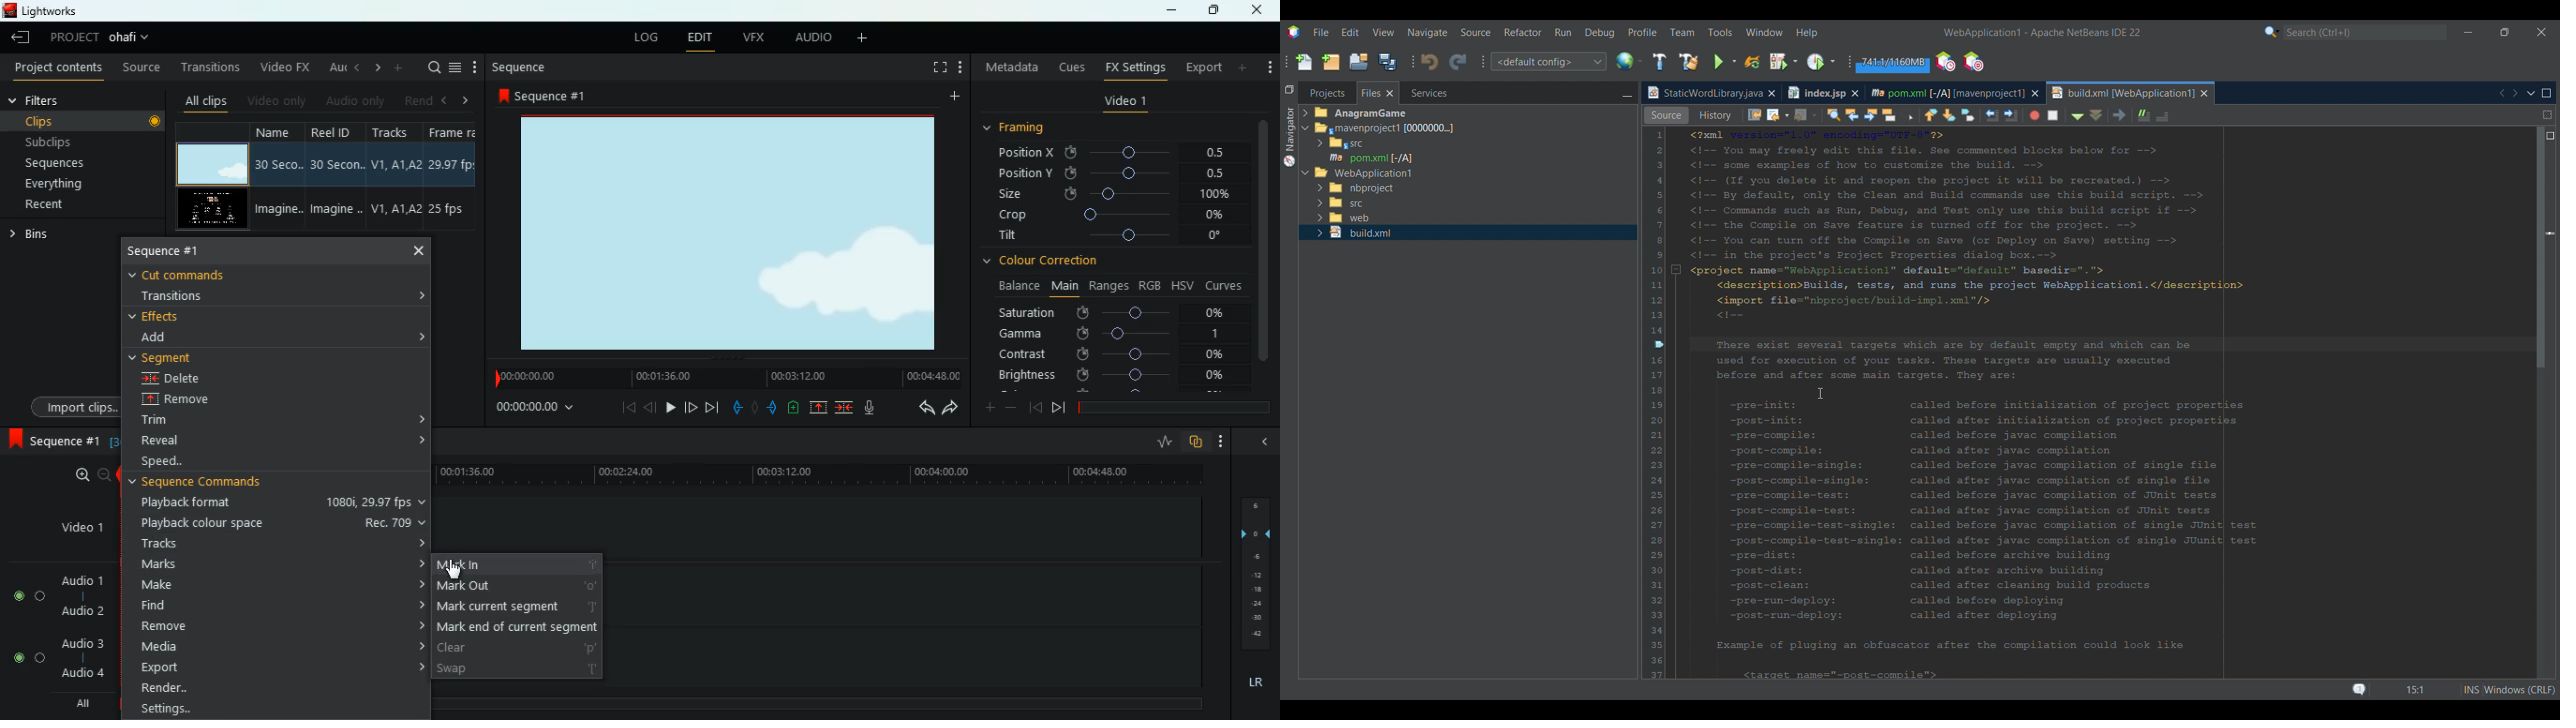  What do you see at coordinates (1806, 33) in the screenshot?
I see `Help menu` at bounding box center [1806, 33].